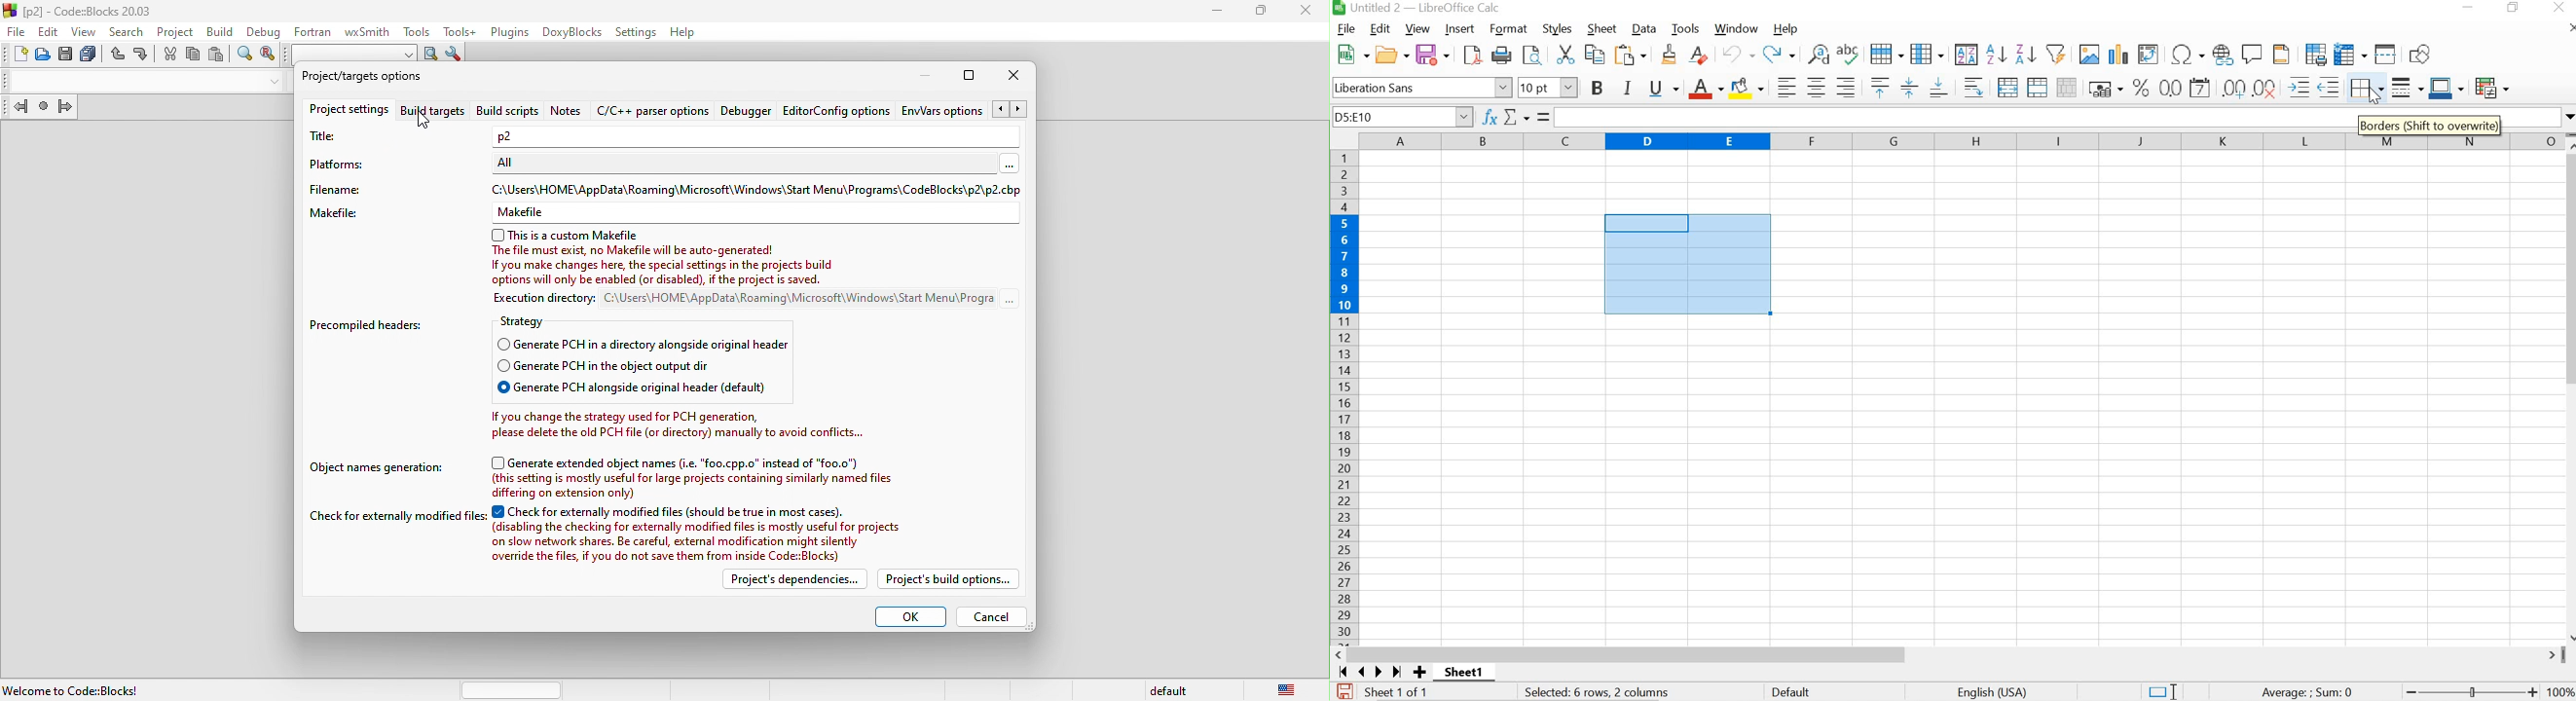 The image size is (2576, 728). What do you see at coordinates (271, 82) in the screenshot?
I see `drop down` at bounding box center [271, 82].